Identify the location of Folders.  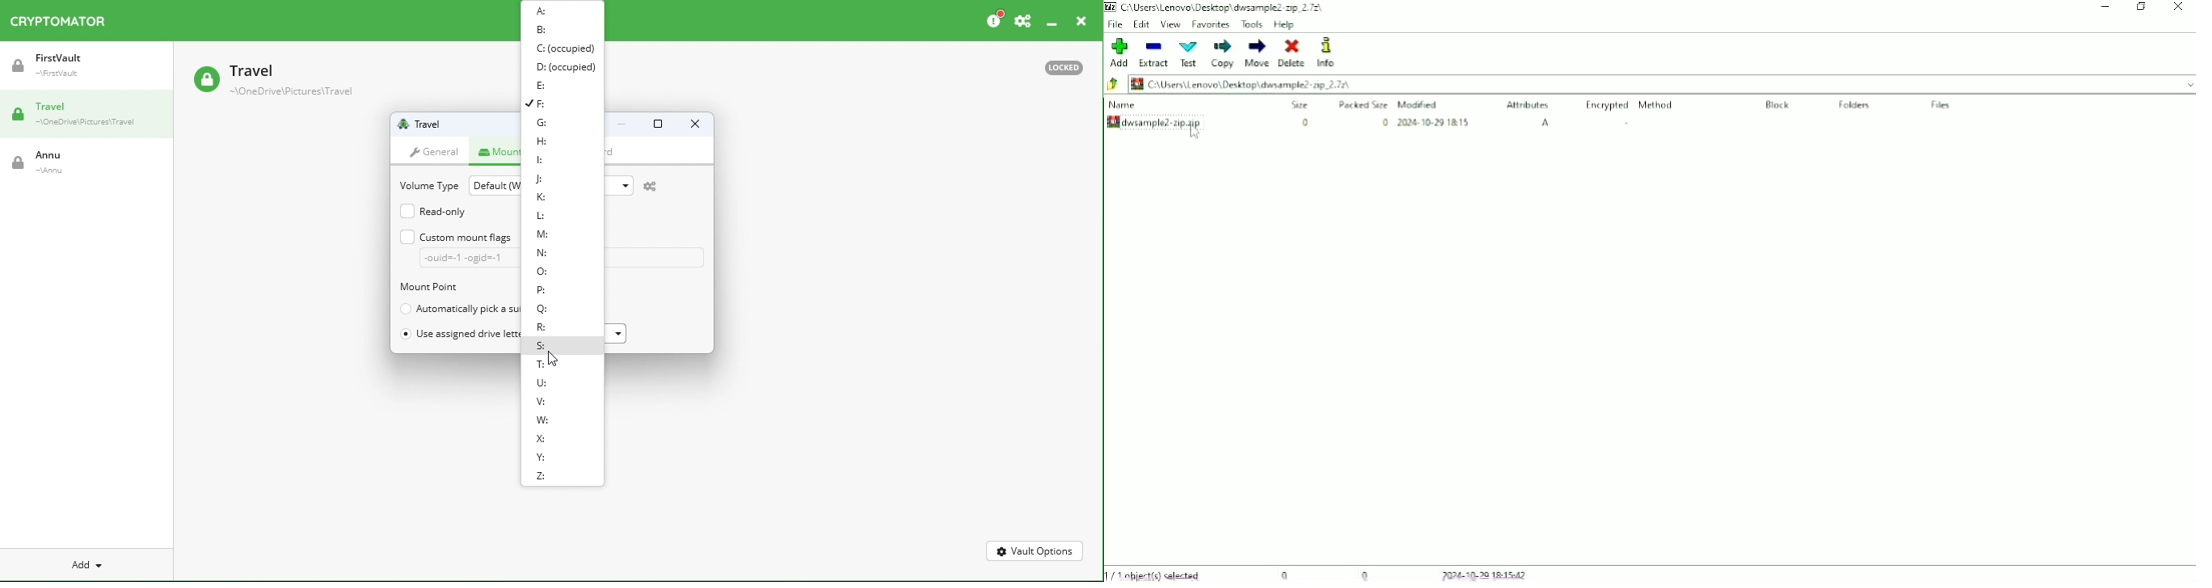
(1857, 106).